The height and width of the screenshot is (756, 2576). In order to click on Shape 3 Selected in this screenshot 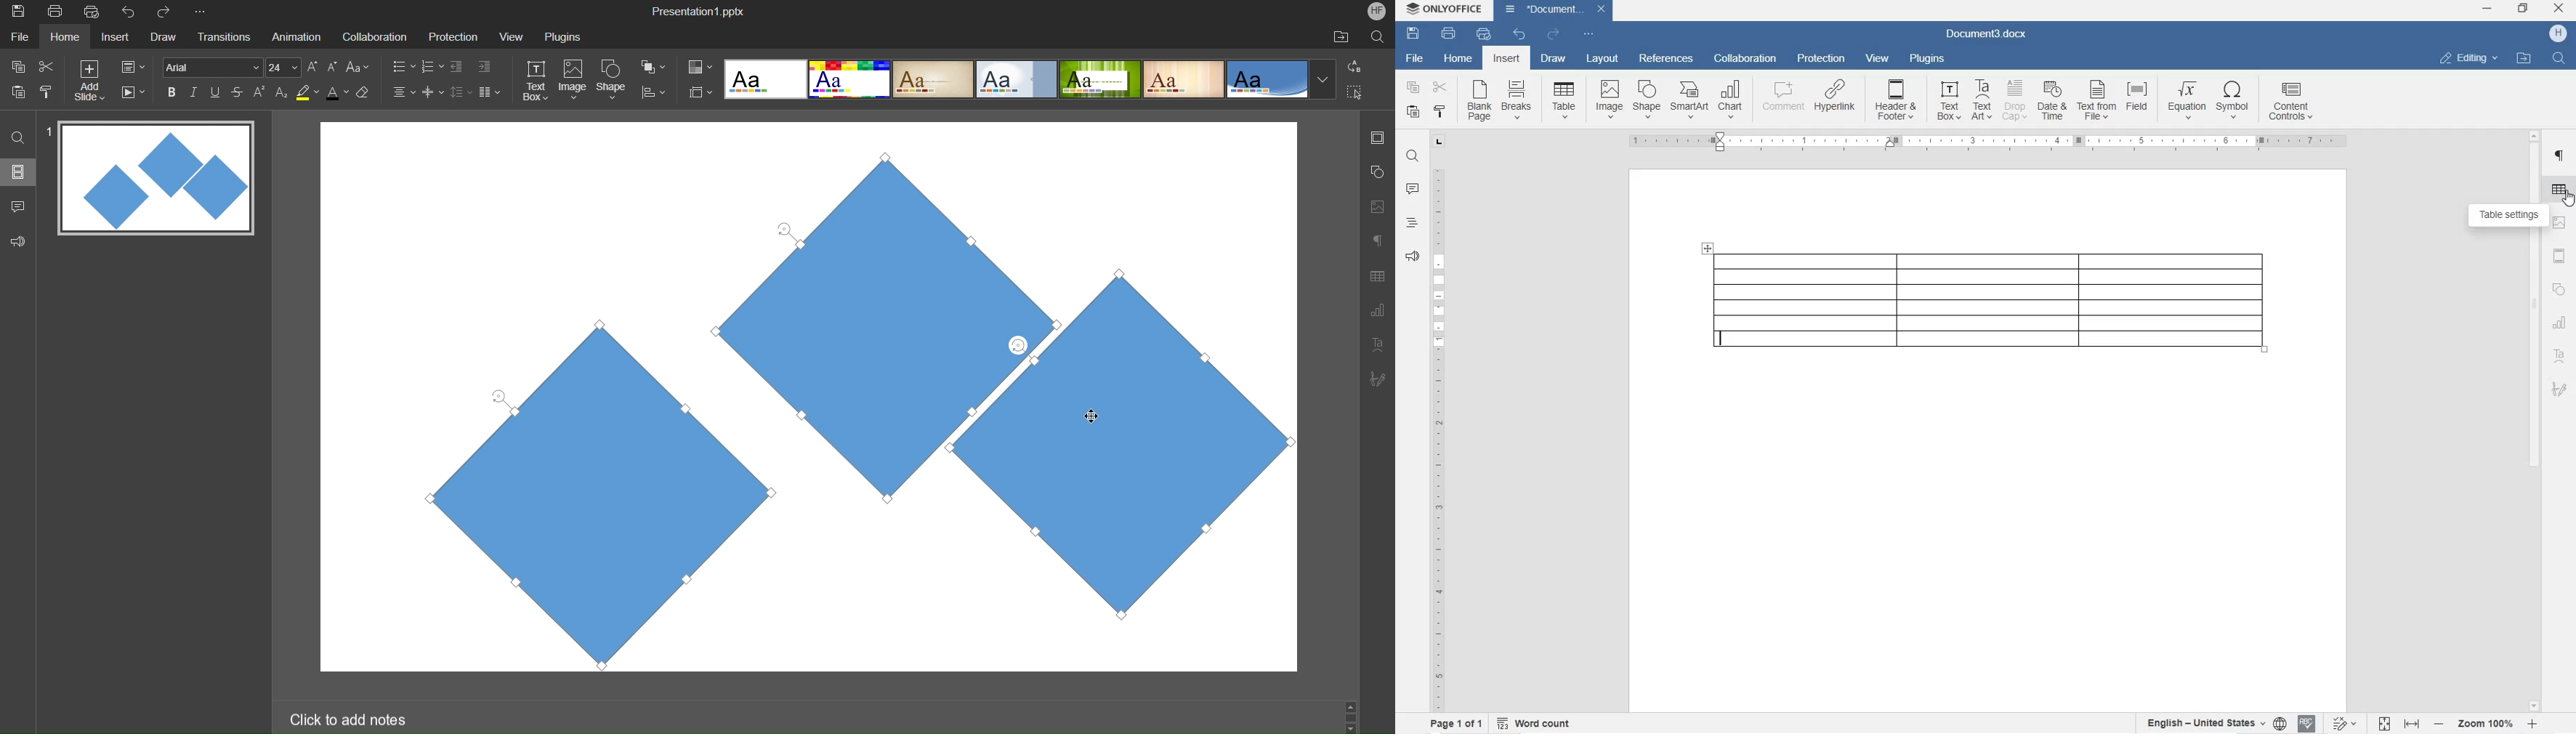, I will do `click(1174, 443)`.